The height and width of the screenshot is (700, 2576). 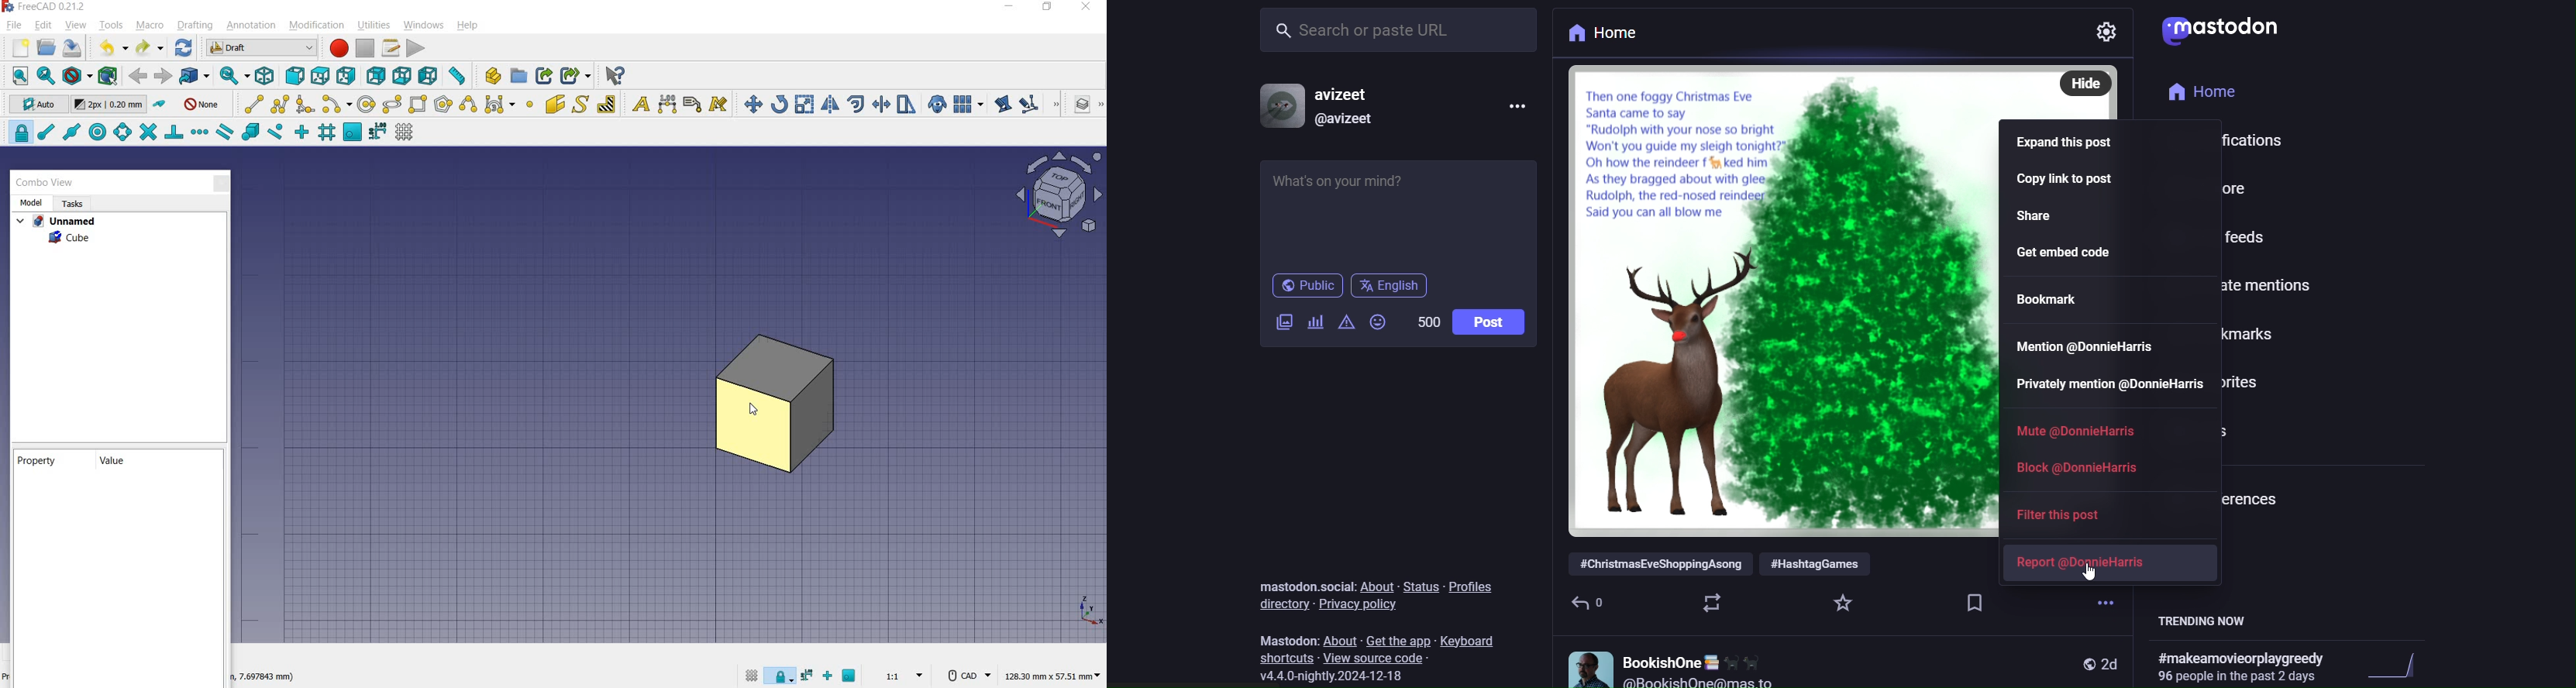 I want to click on profile picture, so click(x=1586, y=665).